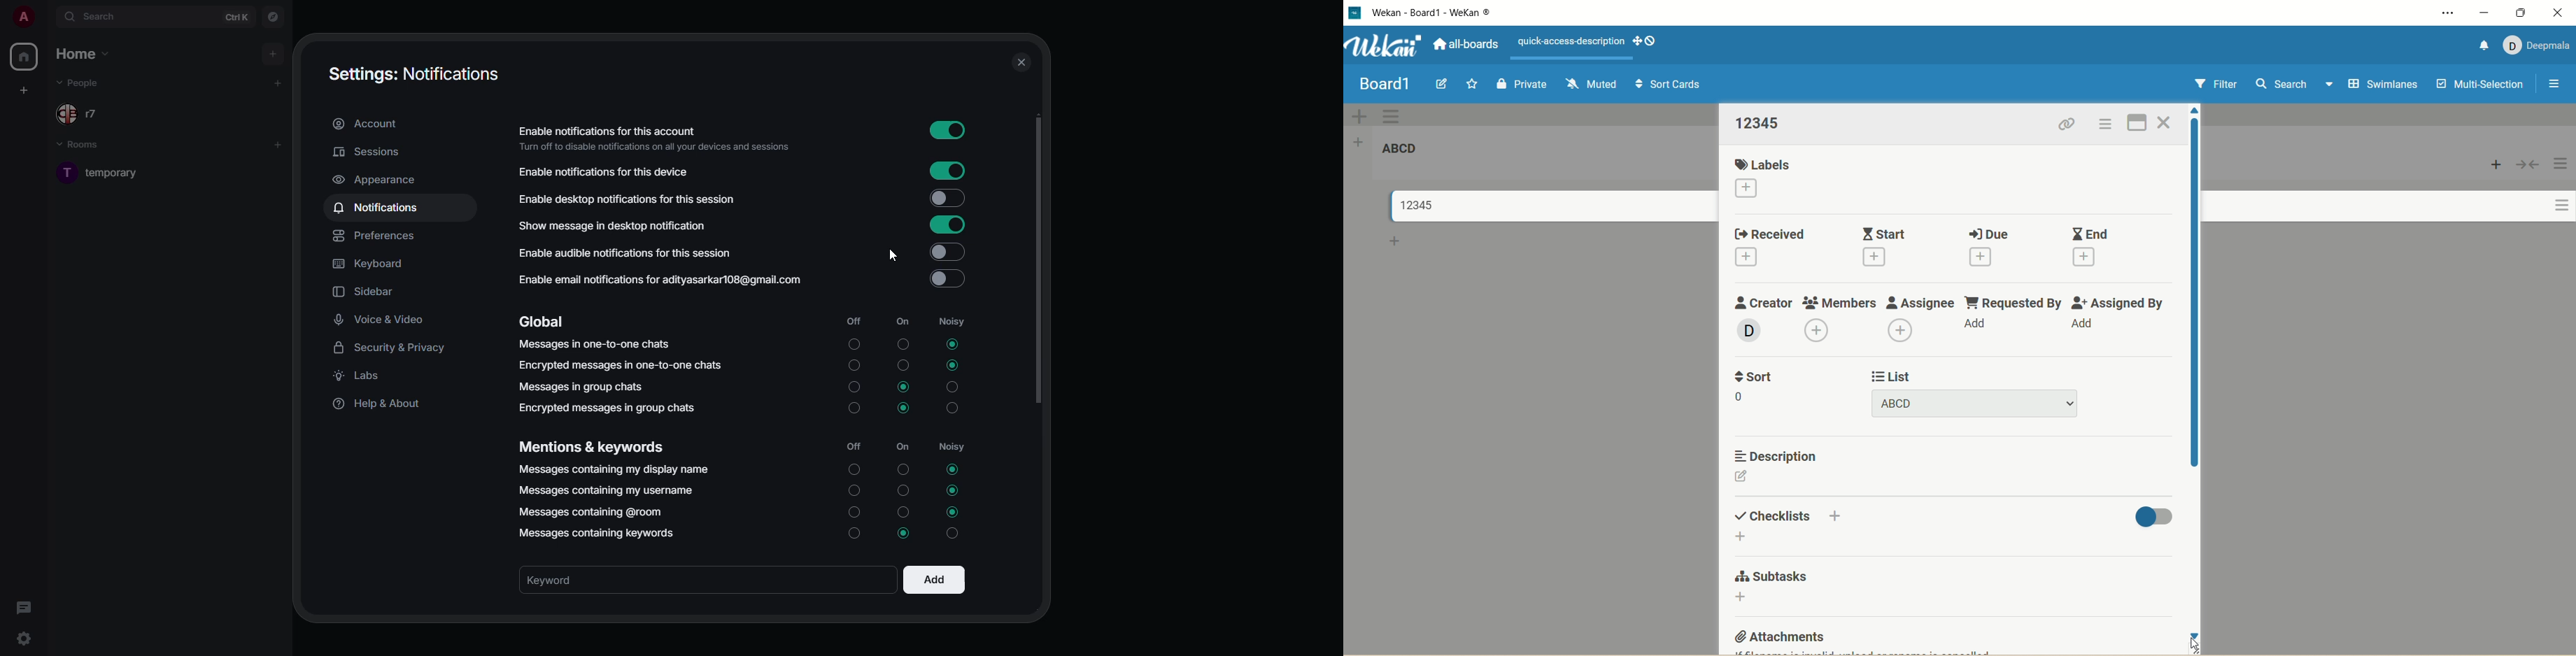  Describe the element at coordinates (97, 16) in the screenshot. I see `search` at that location.